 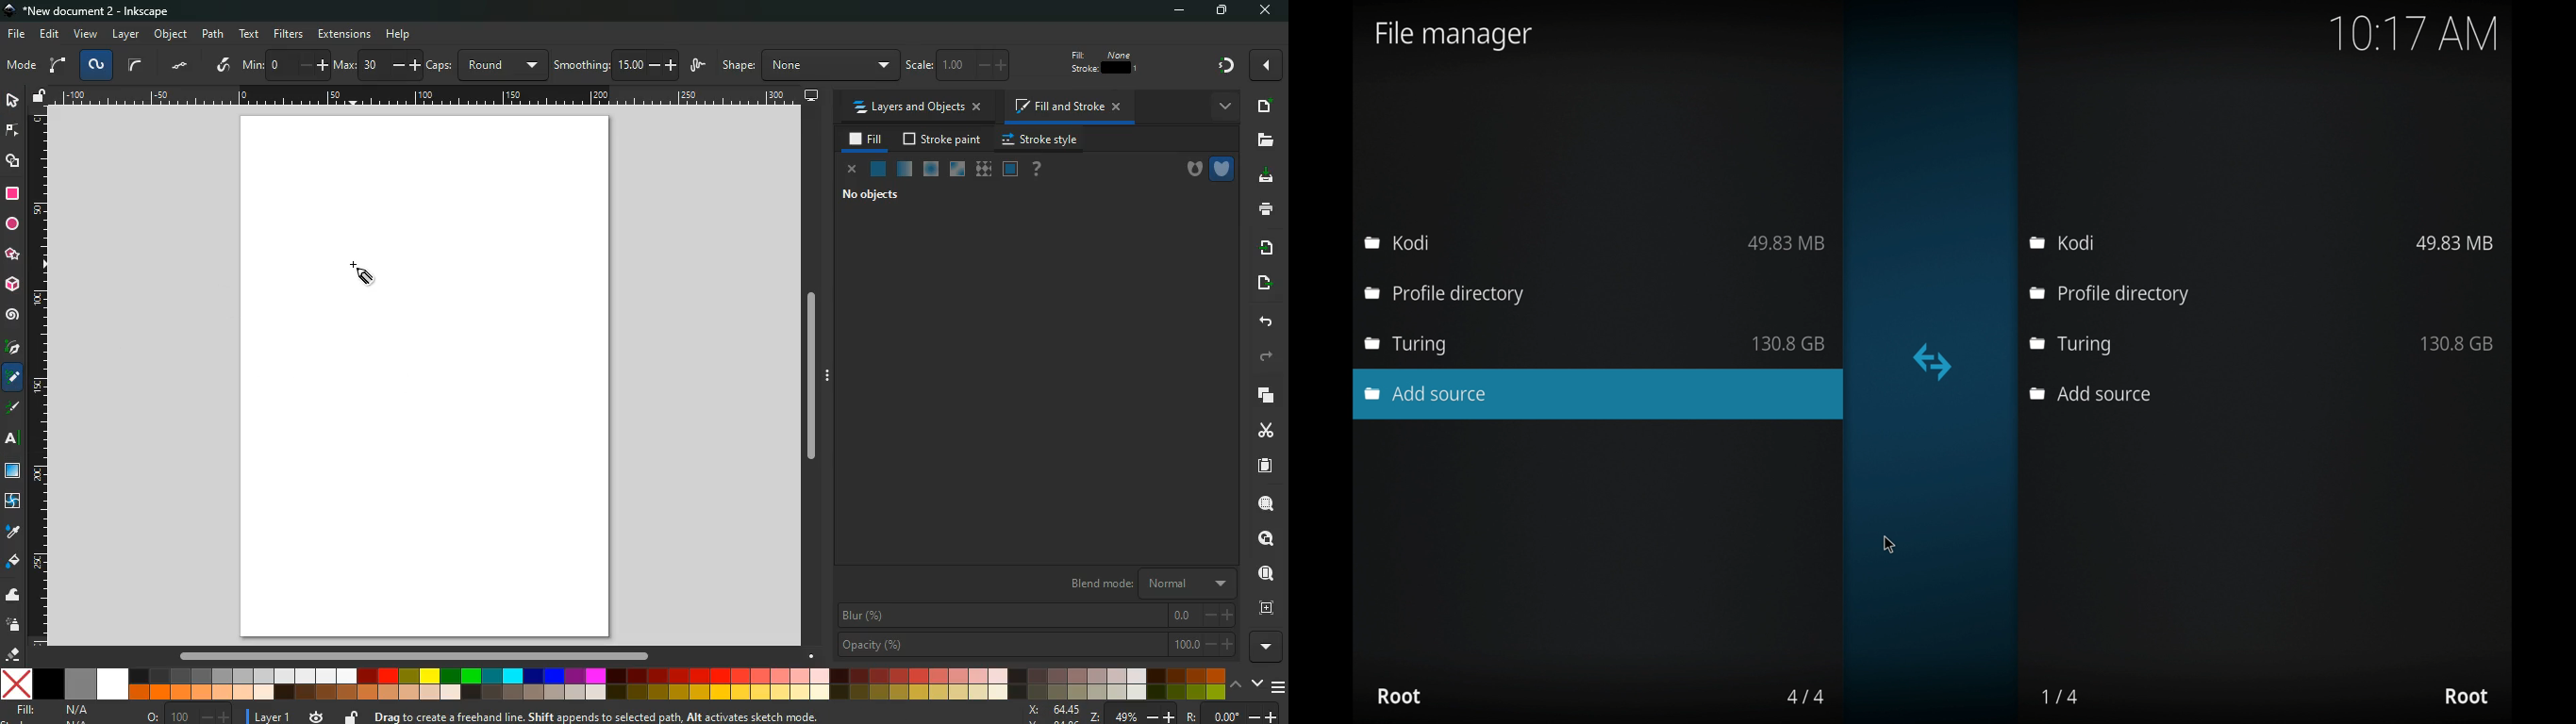 What do you see at coordinates (224, 66) in the screenshot?
I see `write` at bounding box center [224, 66].